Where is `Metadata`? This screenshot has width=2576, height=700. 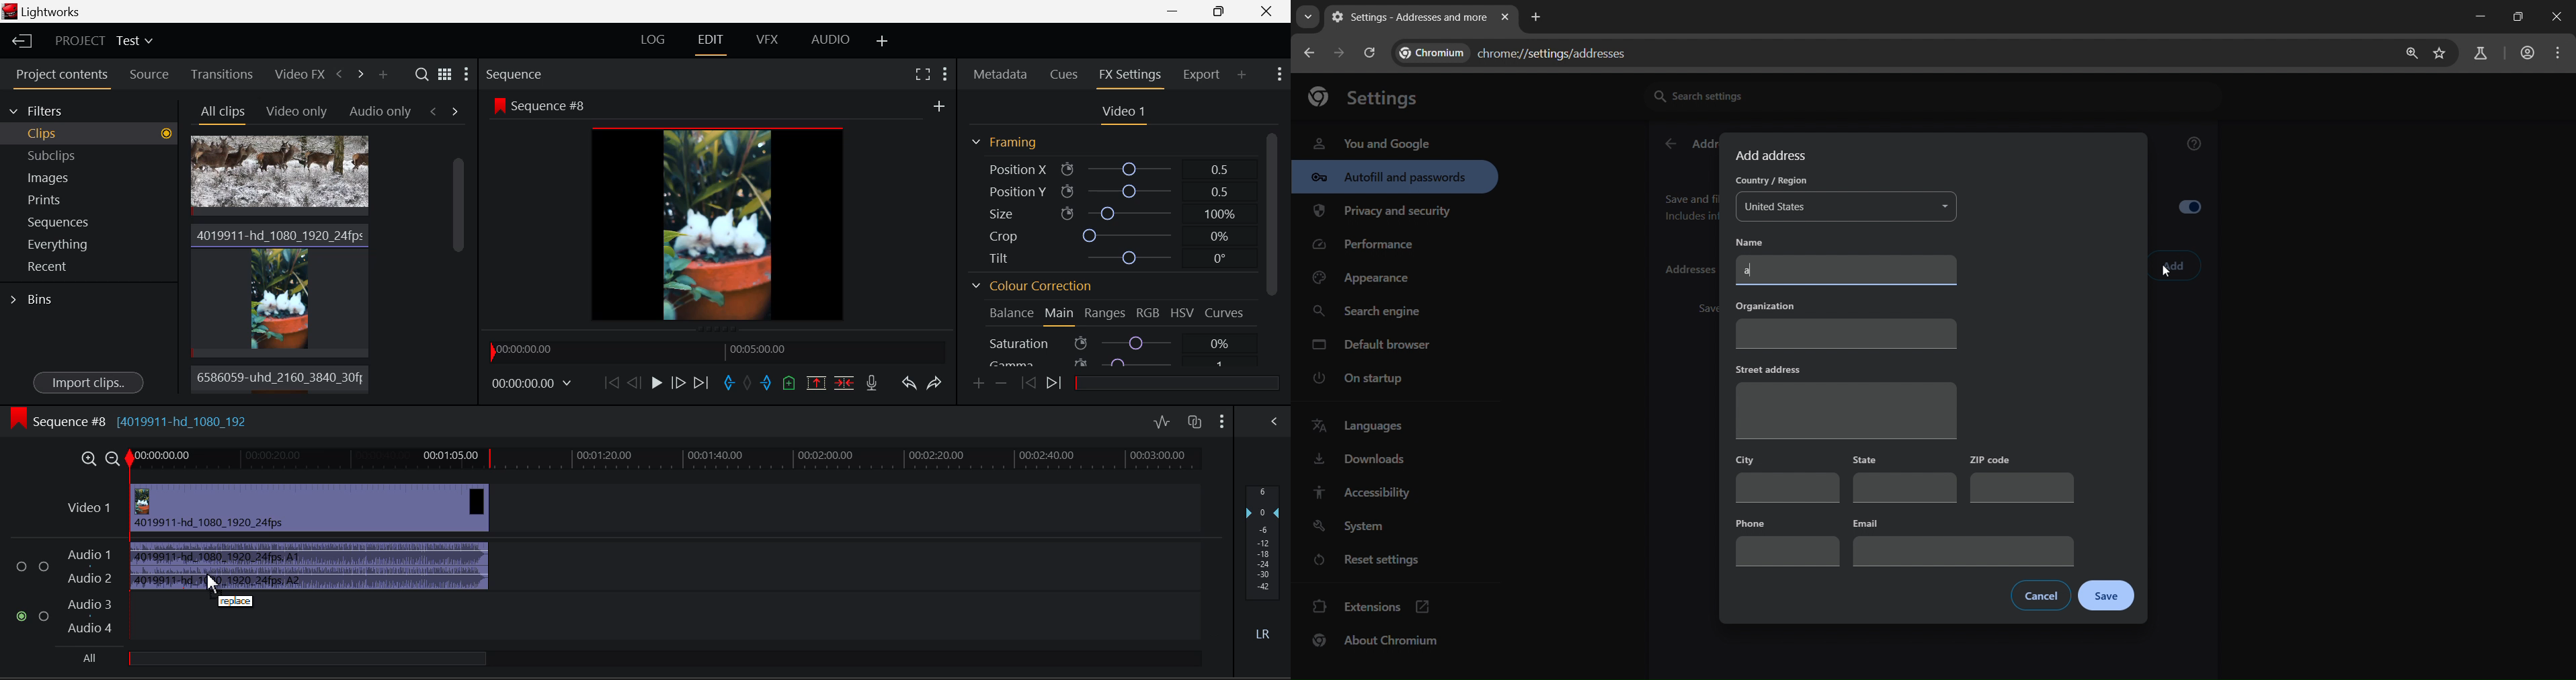
Metadata is located at coordinates (1002, 73).